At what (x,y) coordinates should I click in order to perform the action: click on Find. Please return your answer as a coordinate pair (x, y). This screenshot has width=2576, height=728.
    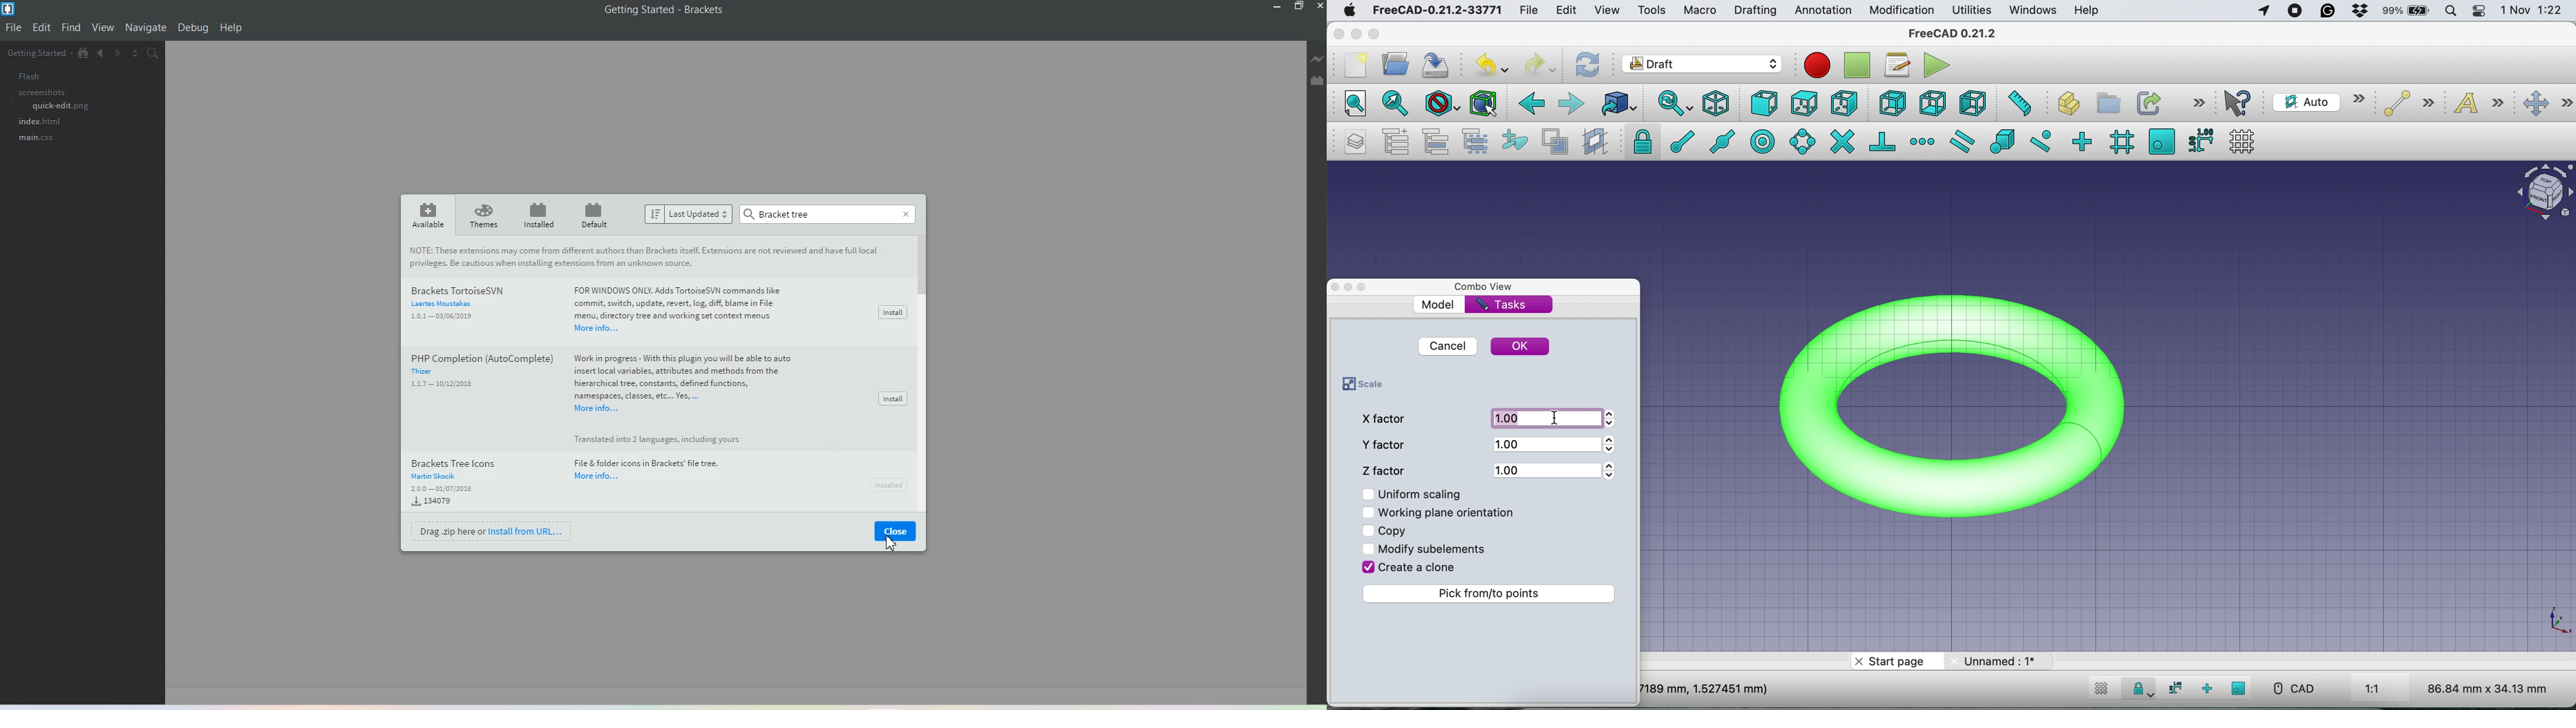
    Looking at the image, I should click on (71, 28).